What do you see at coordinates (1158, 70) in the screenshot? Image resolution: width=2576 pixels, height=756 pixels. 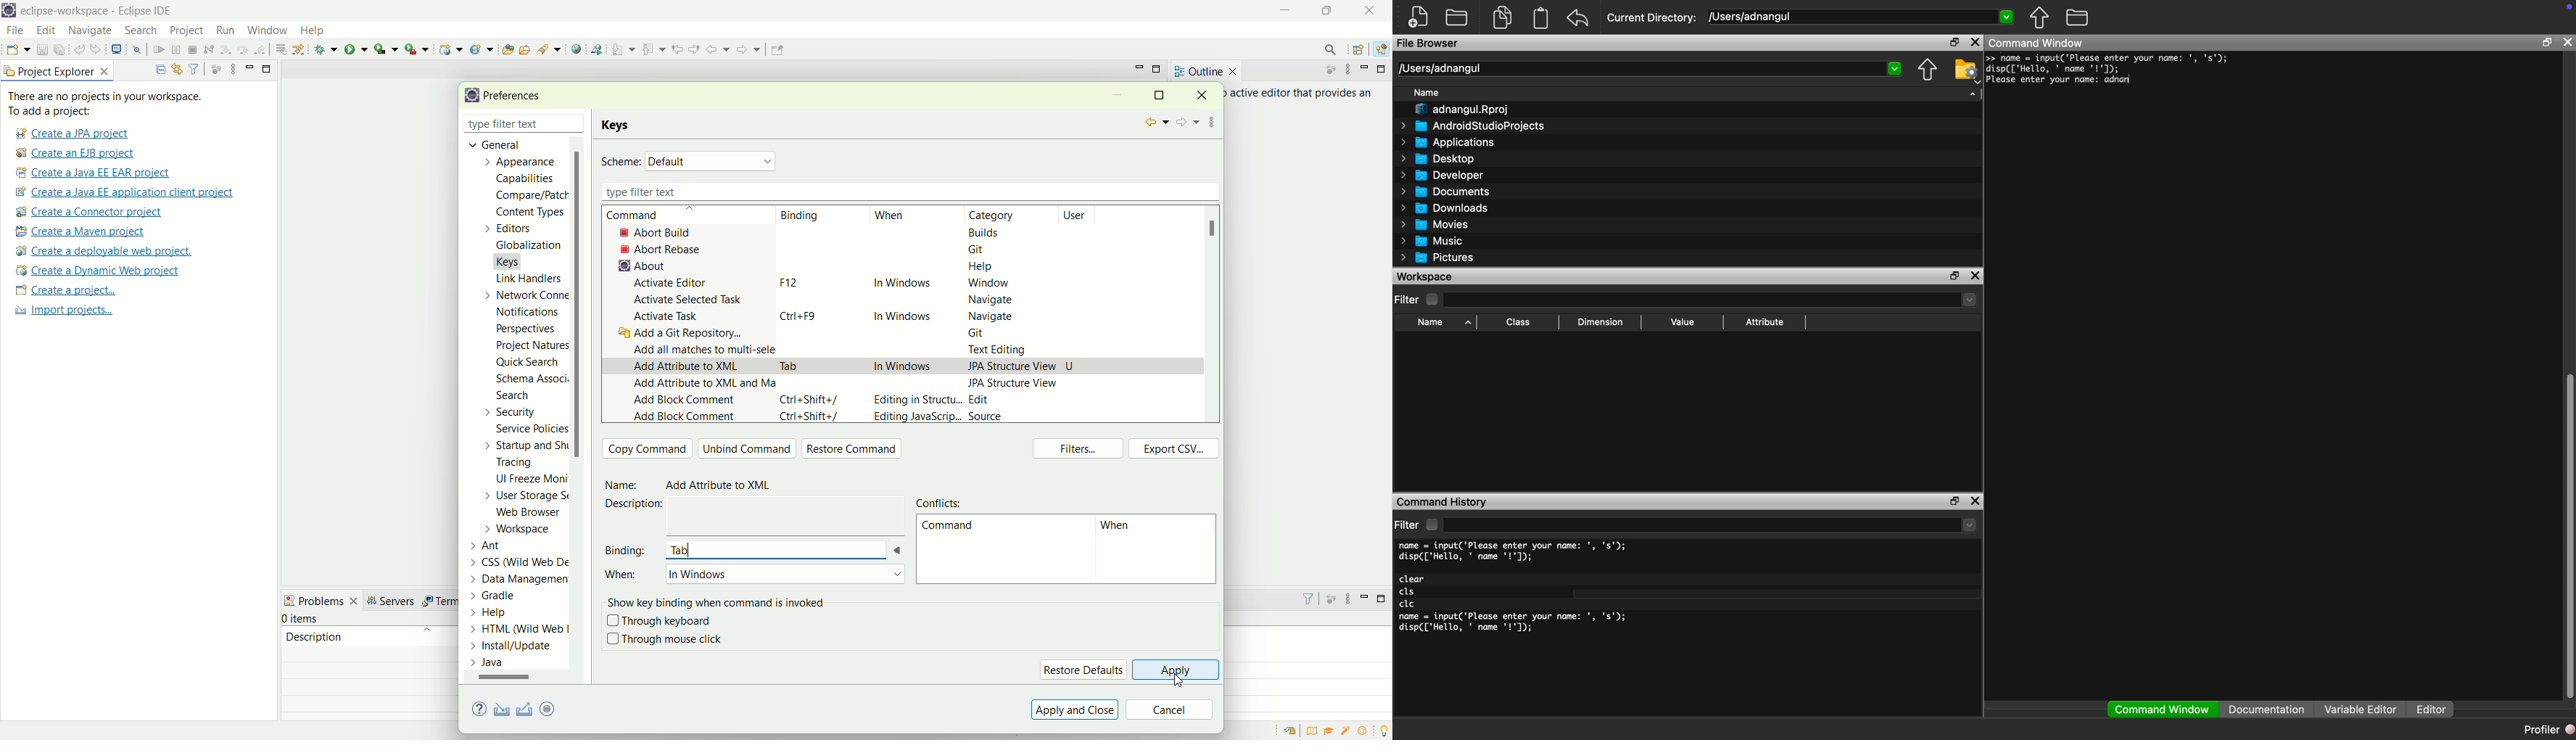 I see `maximize` at bounding box center [1158, 70].